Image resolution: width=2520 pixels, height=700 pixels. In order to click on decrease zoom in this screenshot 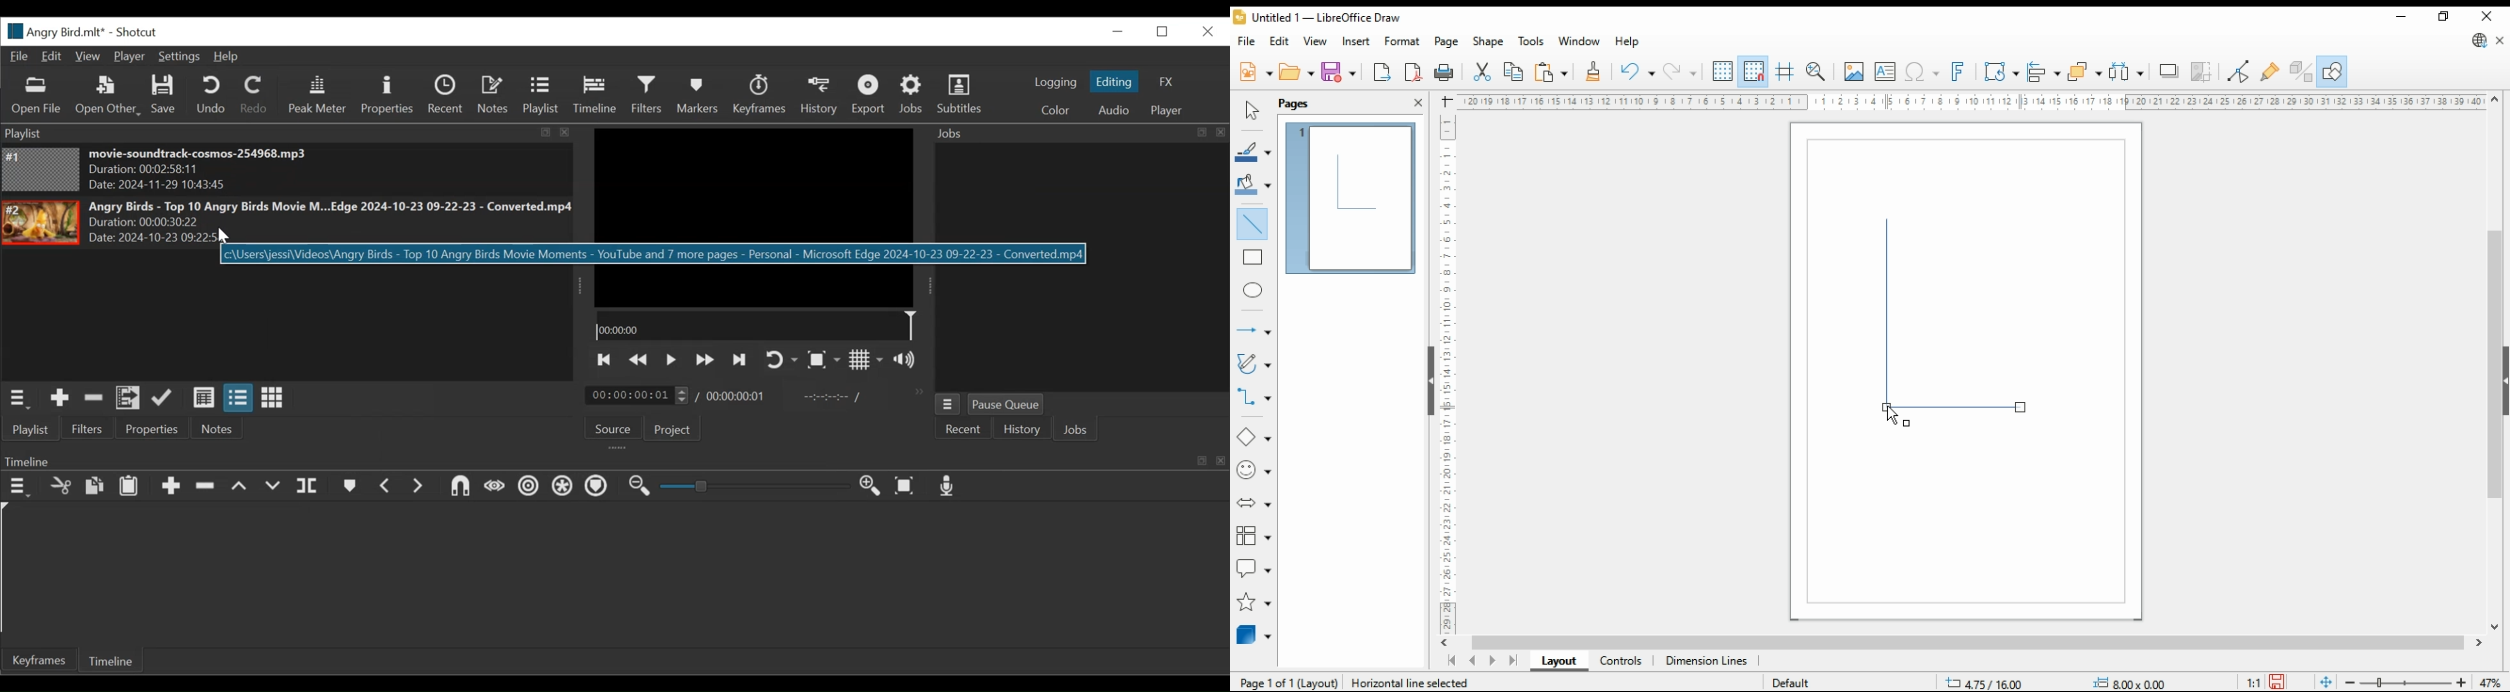, I will do `click(2348, 681)`.